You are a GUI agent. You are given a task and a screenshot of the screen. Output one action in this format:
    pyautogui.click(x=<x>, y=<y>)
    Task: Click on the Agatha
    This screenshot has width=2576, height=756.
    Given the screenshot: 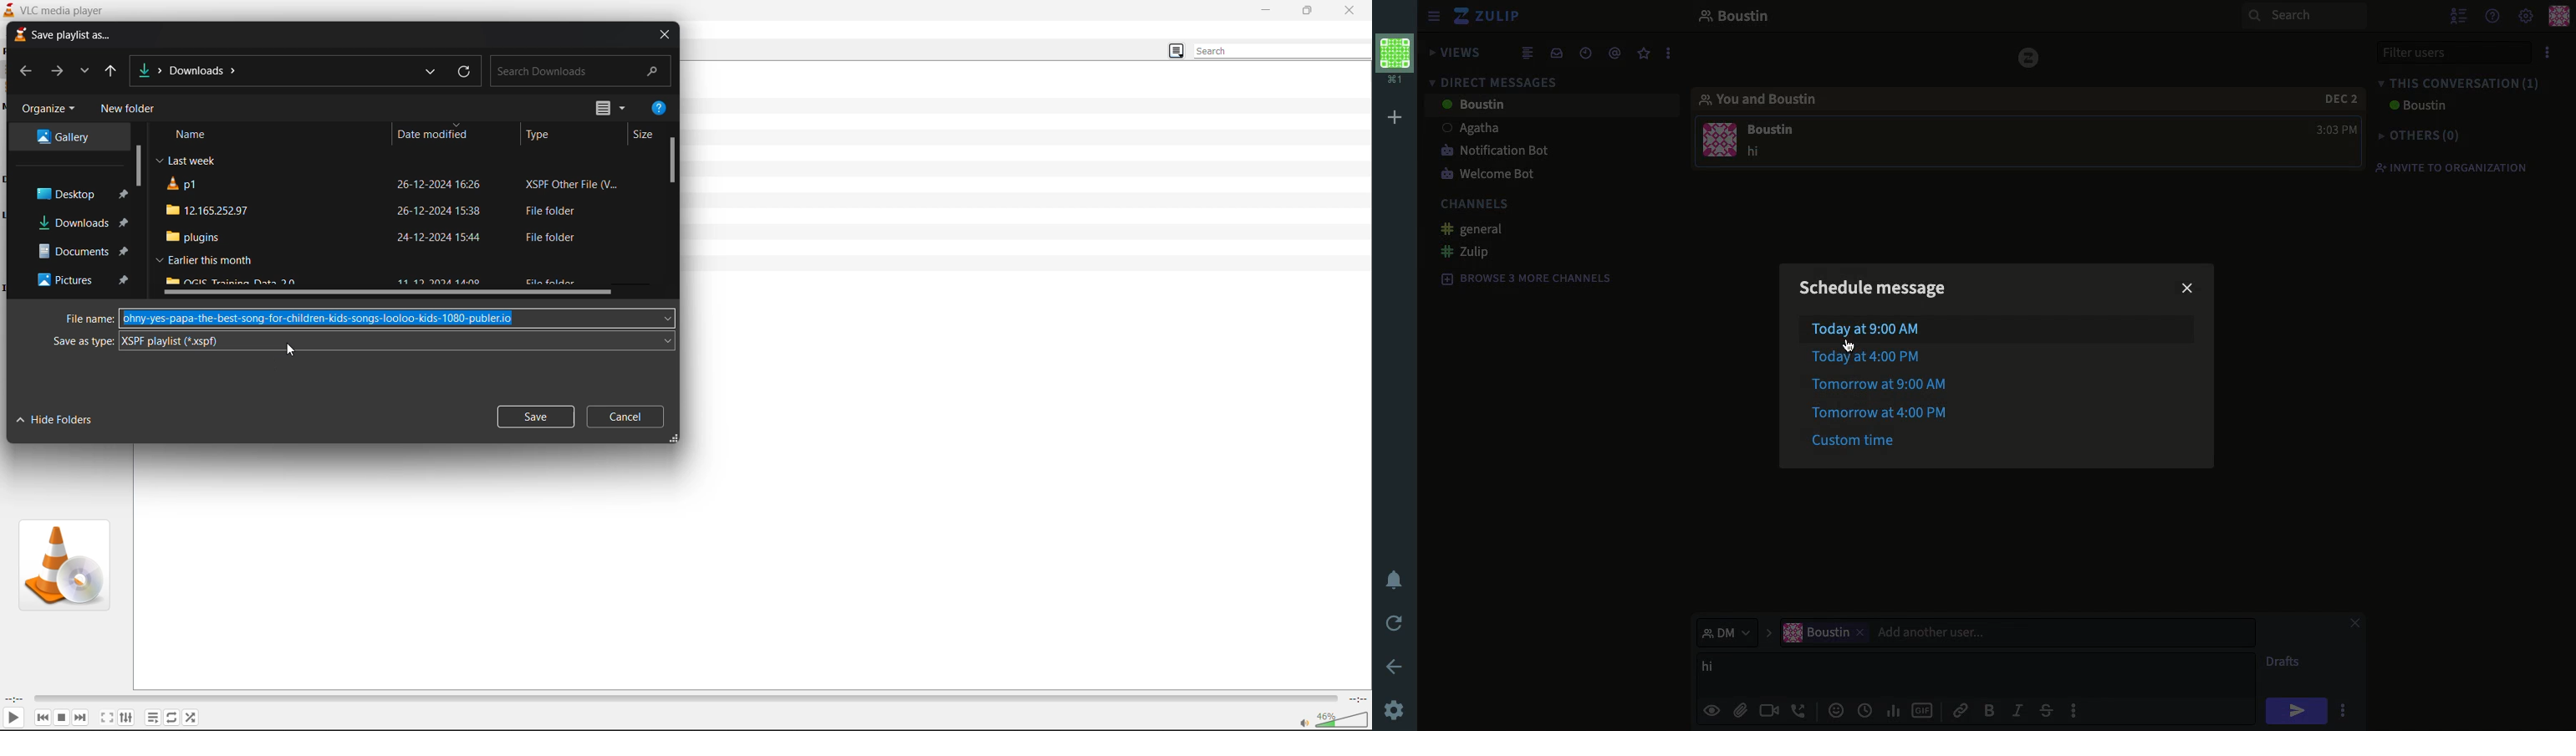 What is the action you would take?
    pyautogui.click(x=1473, y=129)
    